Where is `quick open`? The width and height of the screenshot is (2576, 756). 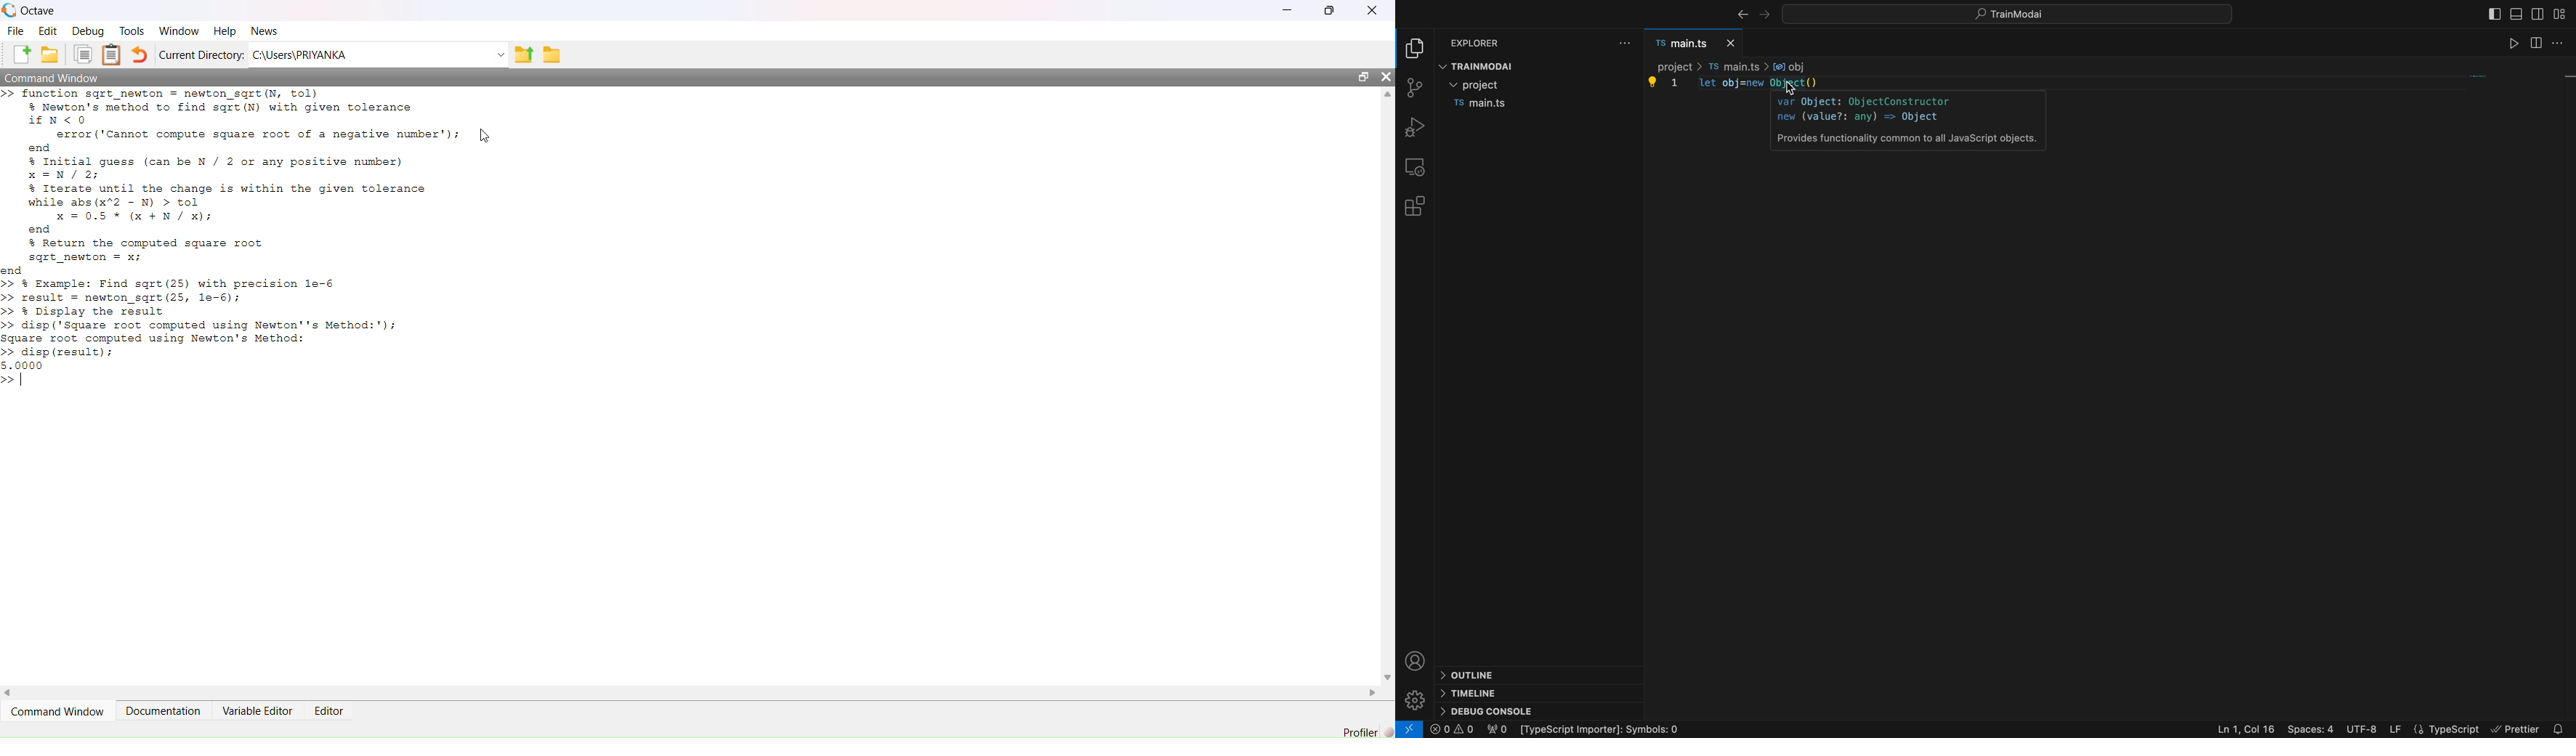
quick open is located at coordinates (2015, 13).